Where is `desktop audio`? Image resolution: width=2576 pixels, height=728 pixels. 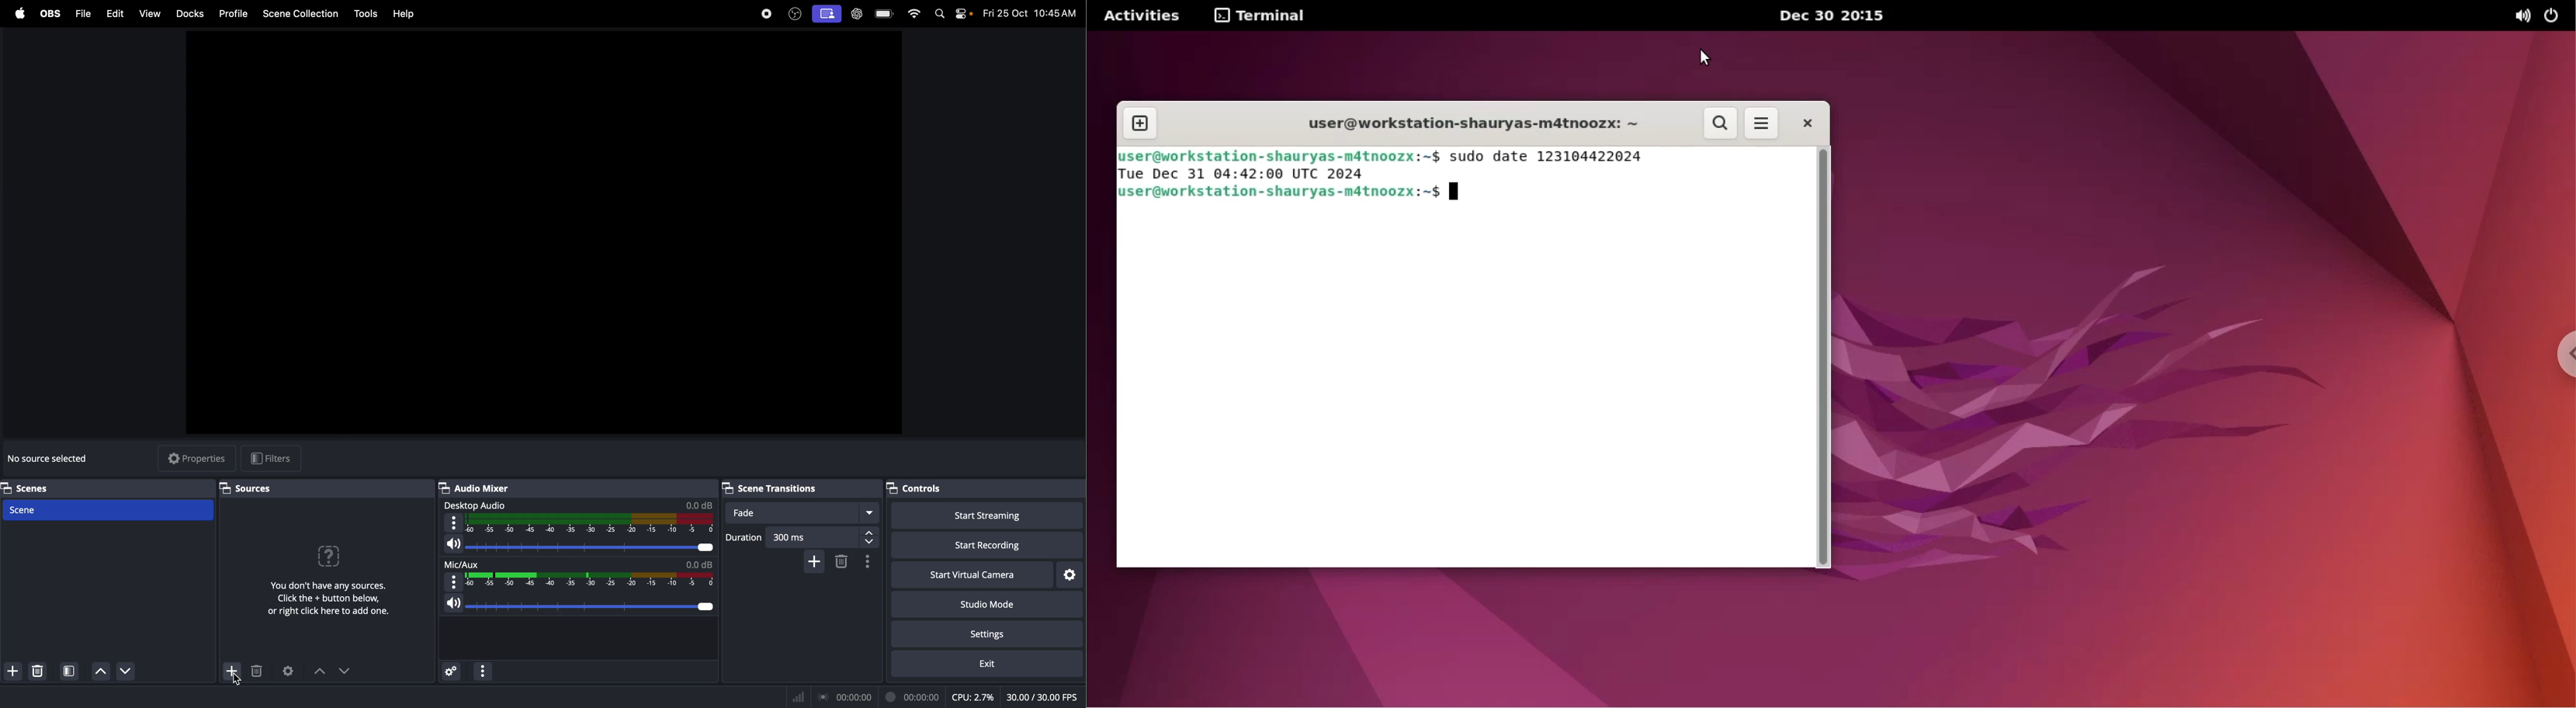 desktop audio is located at coordinates (580, 524).